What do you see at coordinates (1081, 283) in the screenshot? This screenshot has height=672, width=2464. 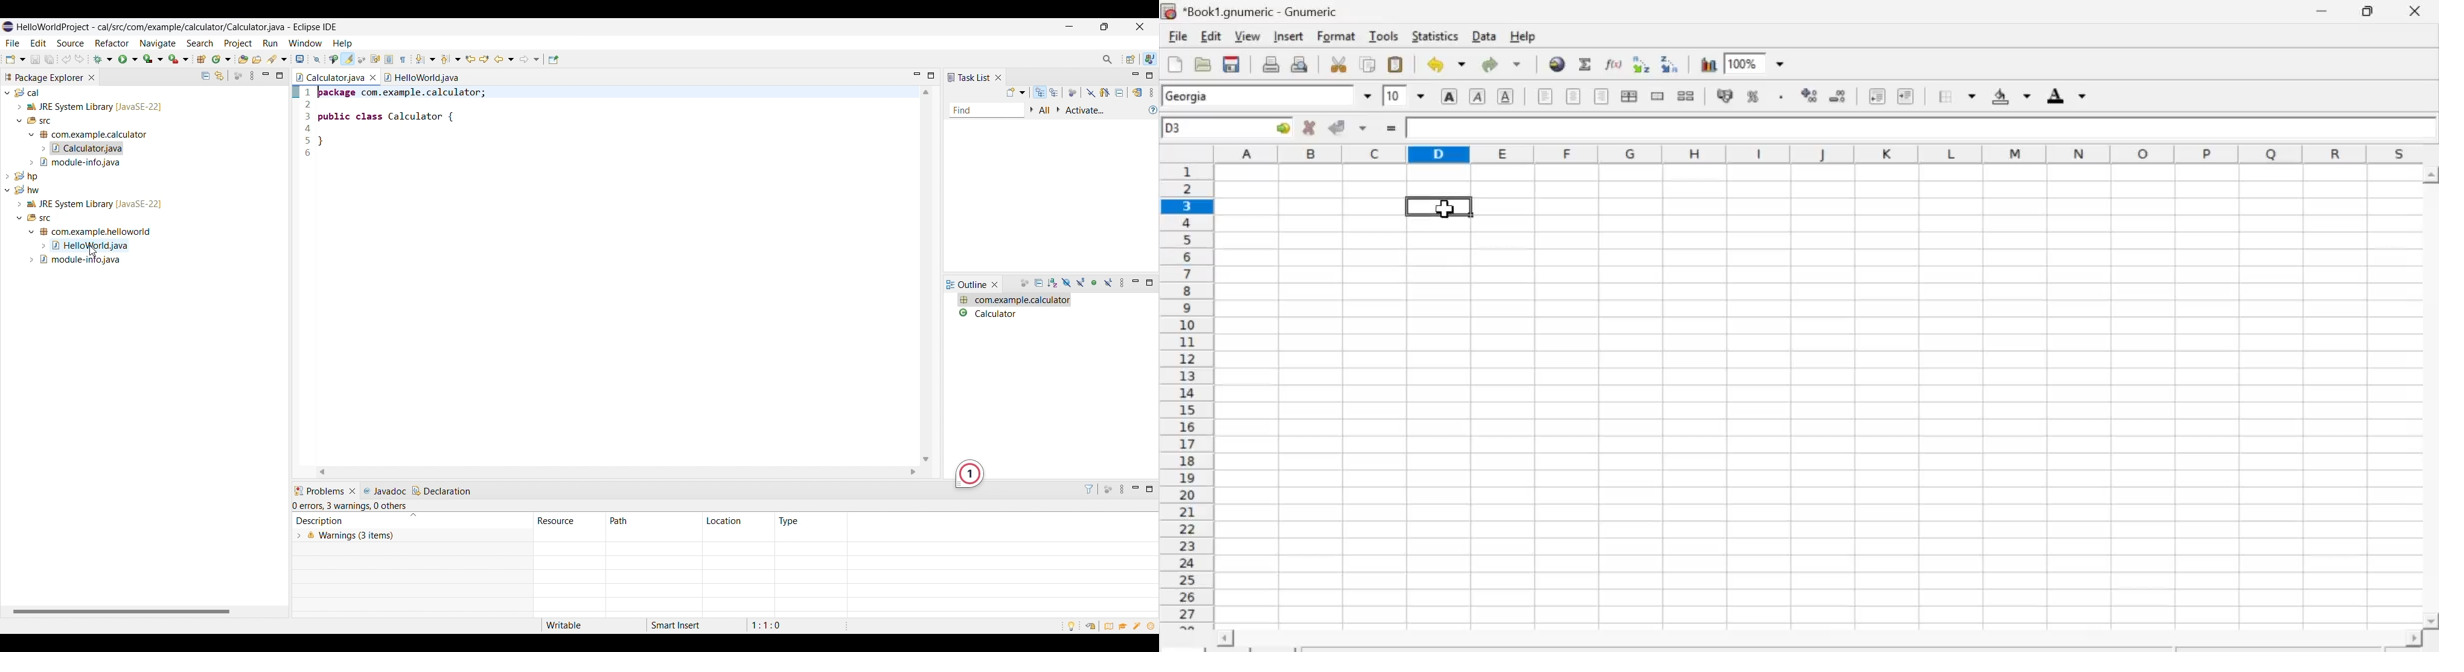 I see `Hide static fields and methods` at bounding box center [1081, 283].